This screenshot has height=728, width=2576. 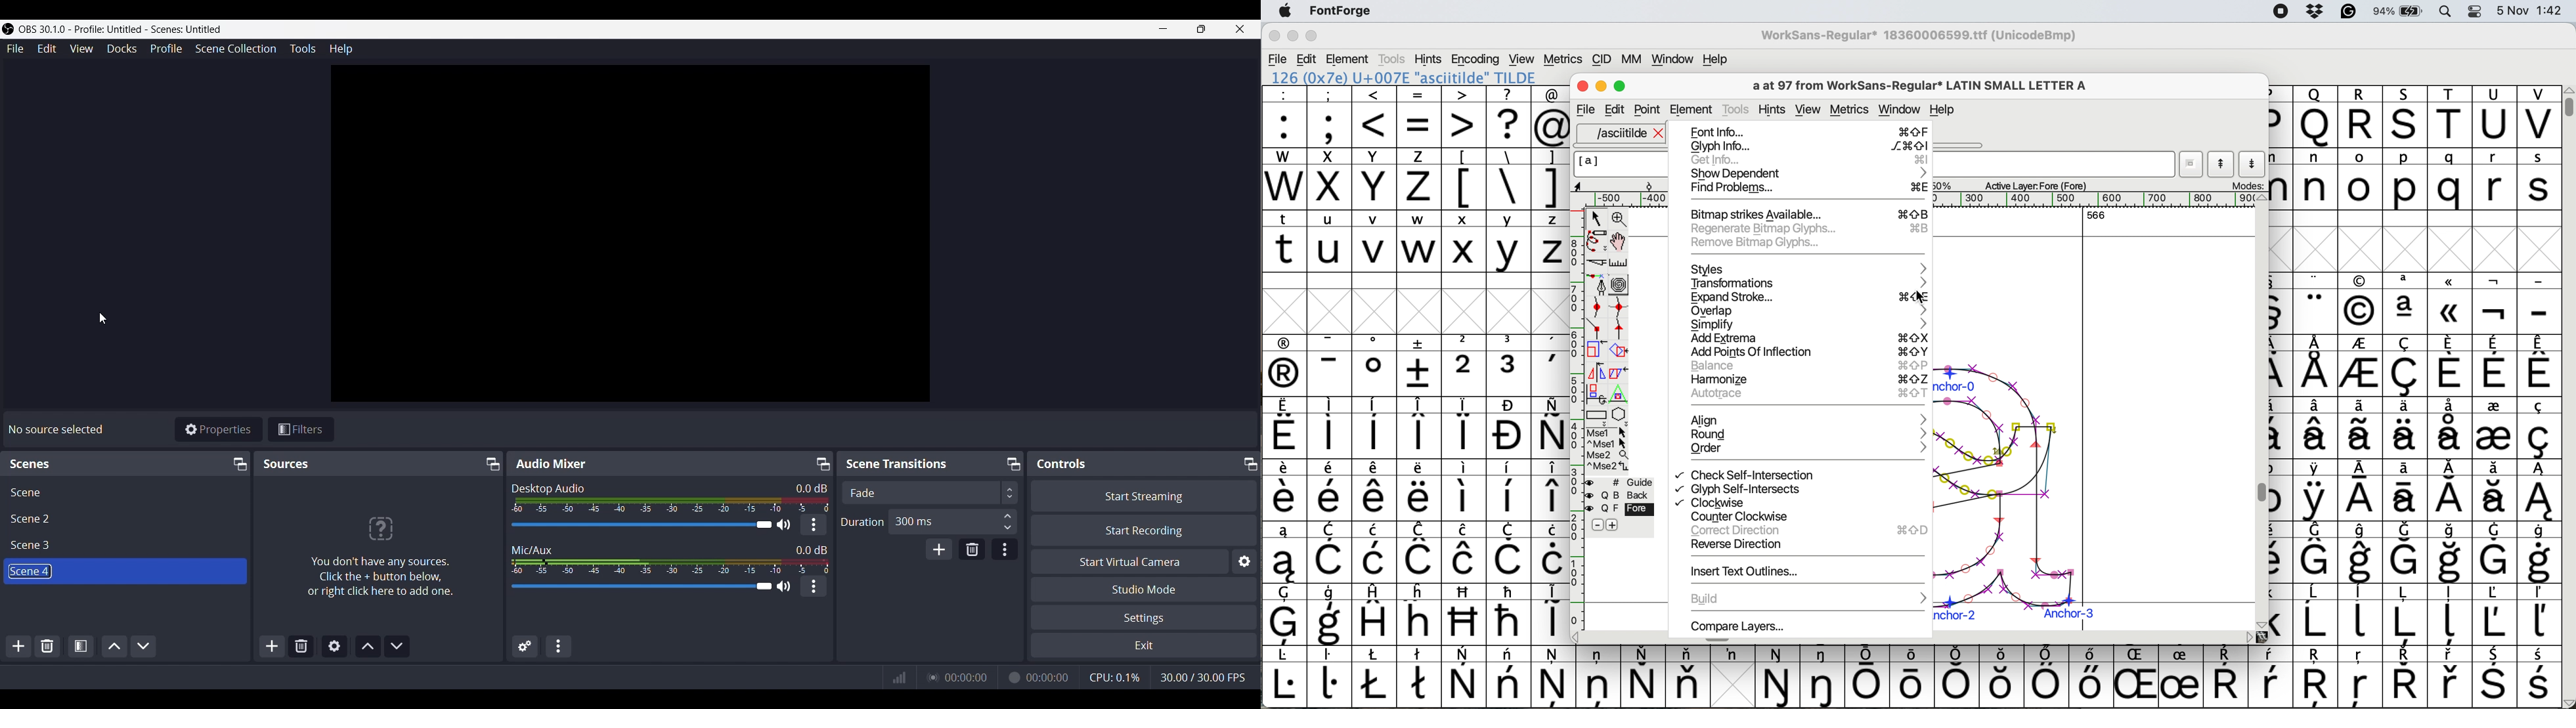 What do you see at coordinates (1376, 179) in the screenshot?
I see `Y` at bounding box center [1376, 179].